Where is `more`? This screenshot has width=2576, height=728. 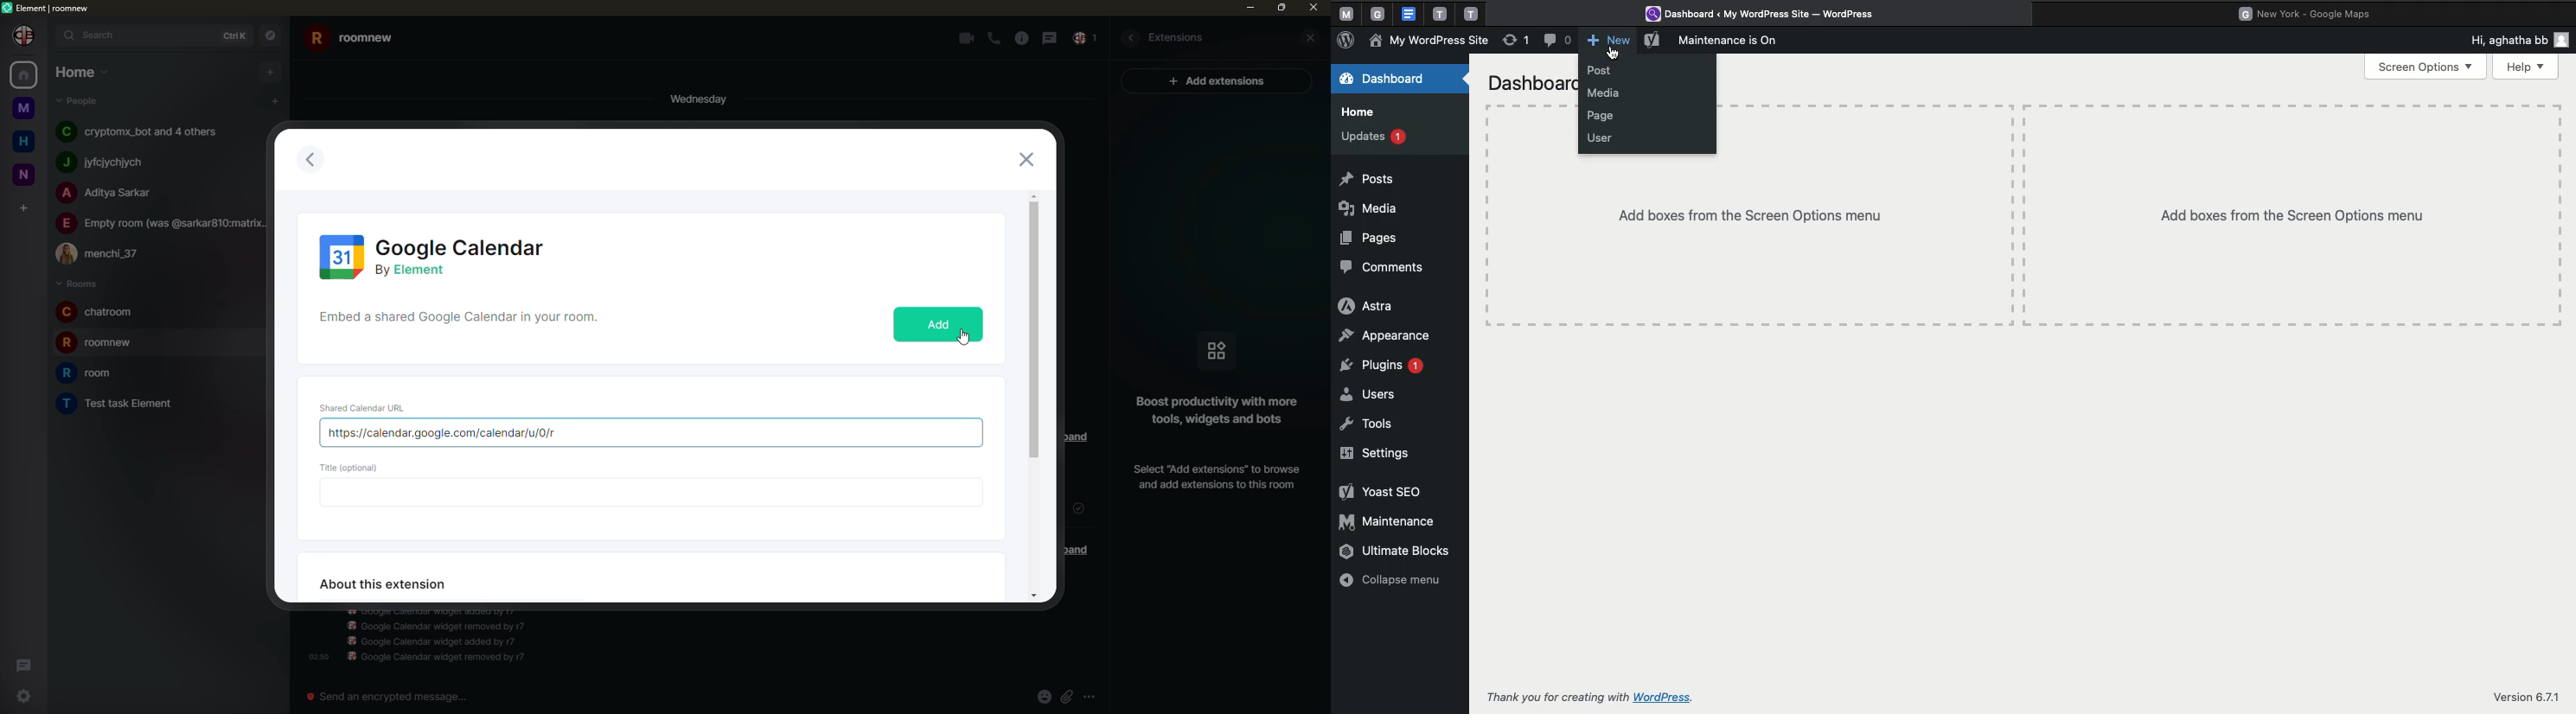 more is located at coordinates (1089, 696).